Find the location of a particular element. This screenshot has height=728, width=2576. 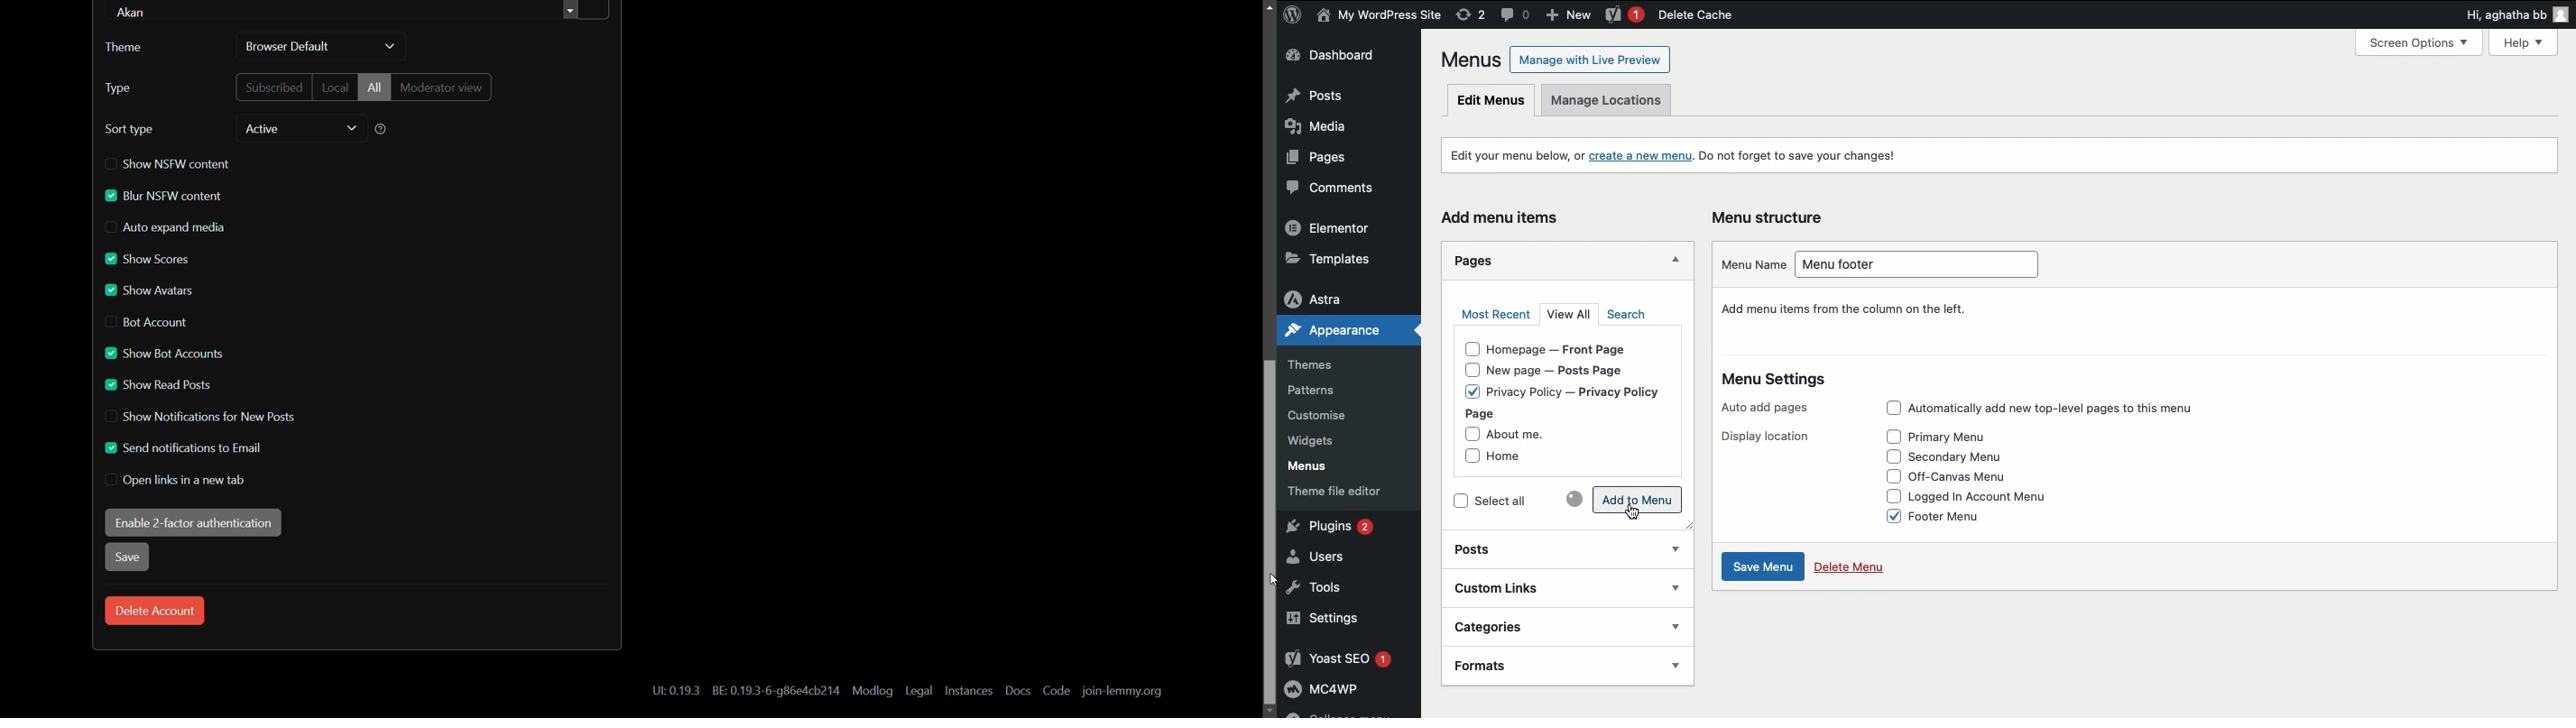

Footer menu (selected) is located at coordinates (1968, 518).